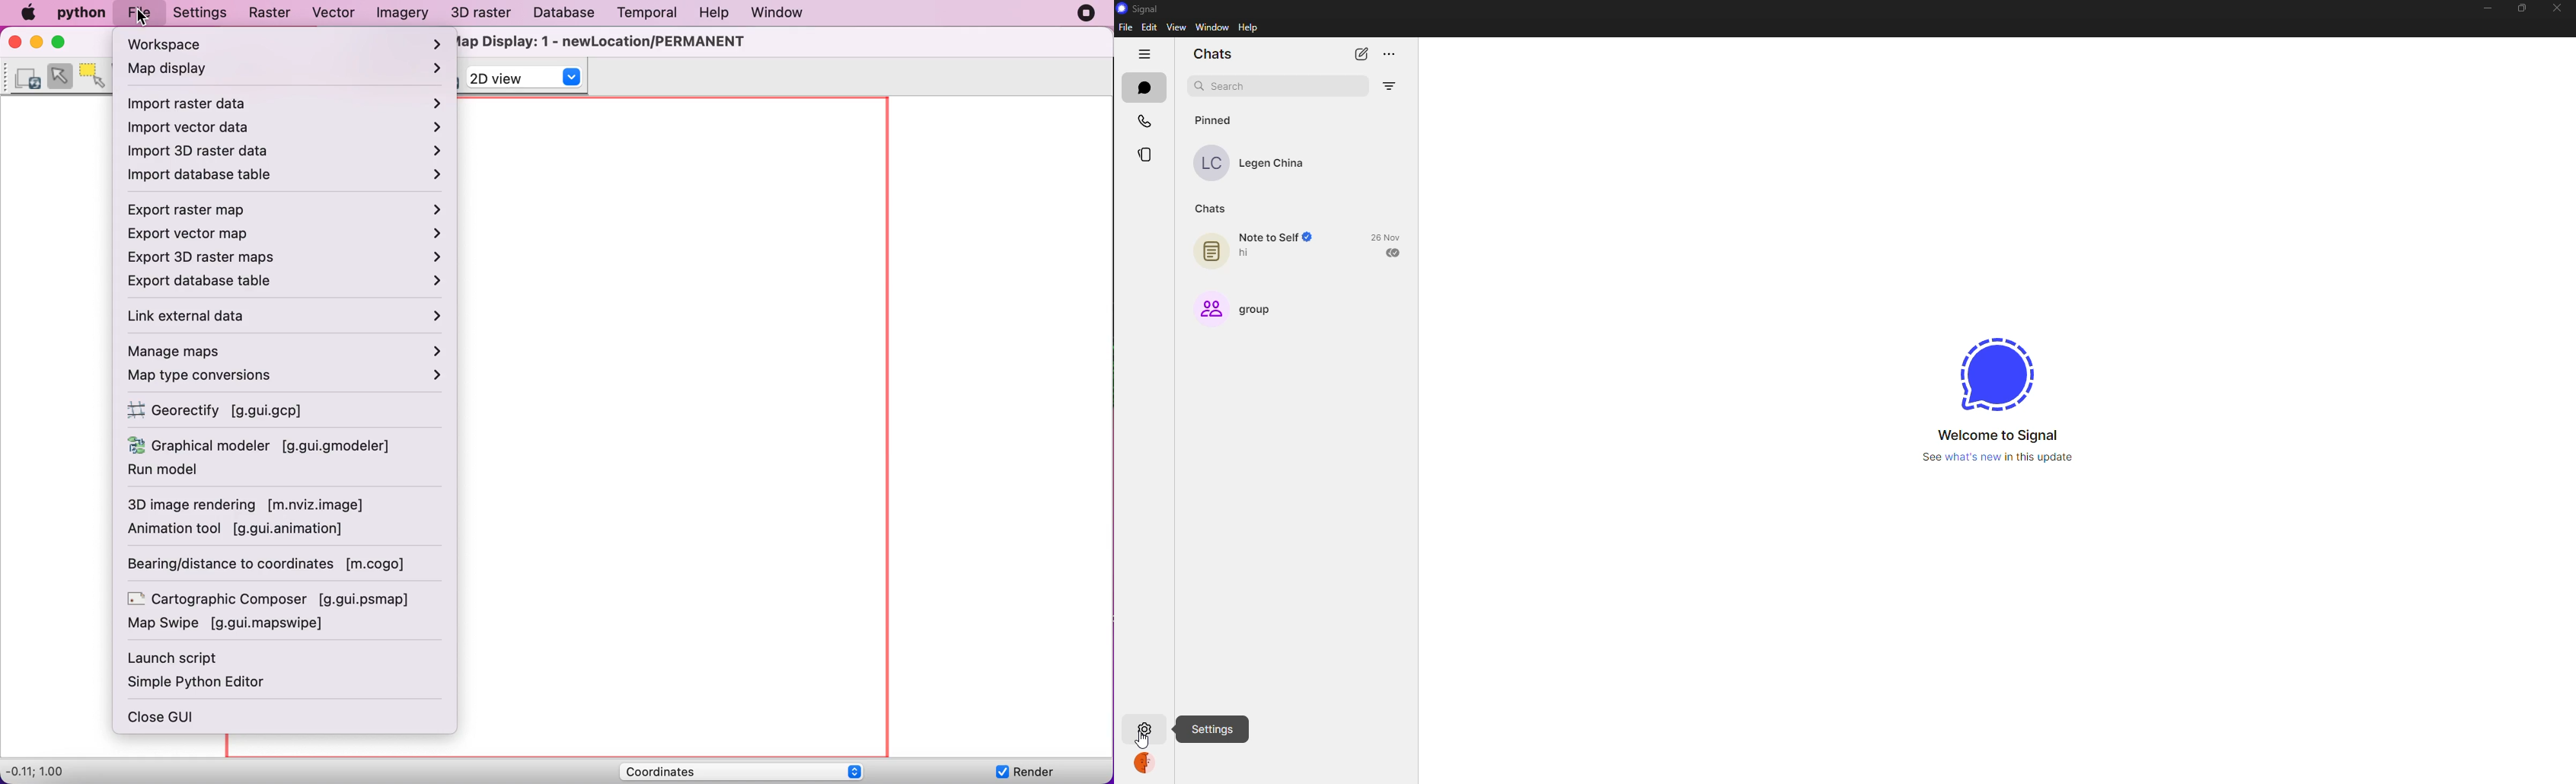  I want to click on chats, so click(1215, 53).